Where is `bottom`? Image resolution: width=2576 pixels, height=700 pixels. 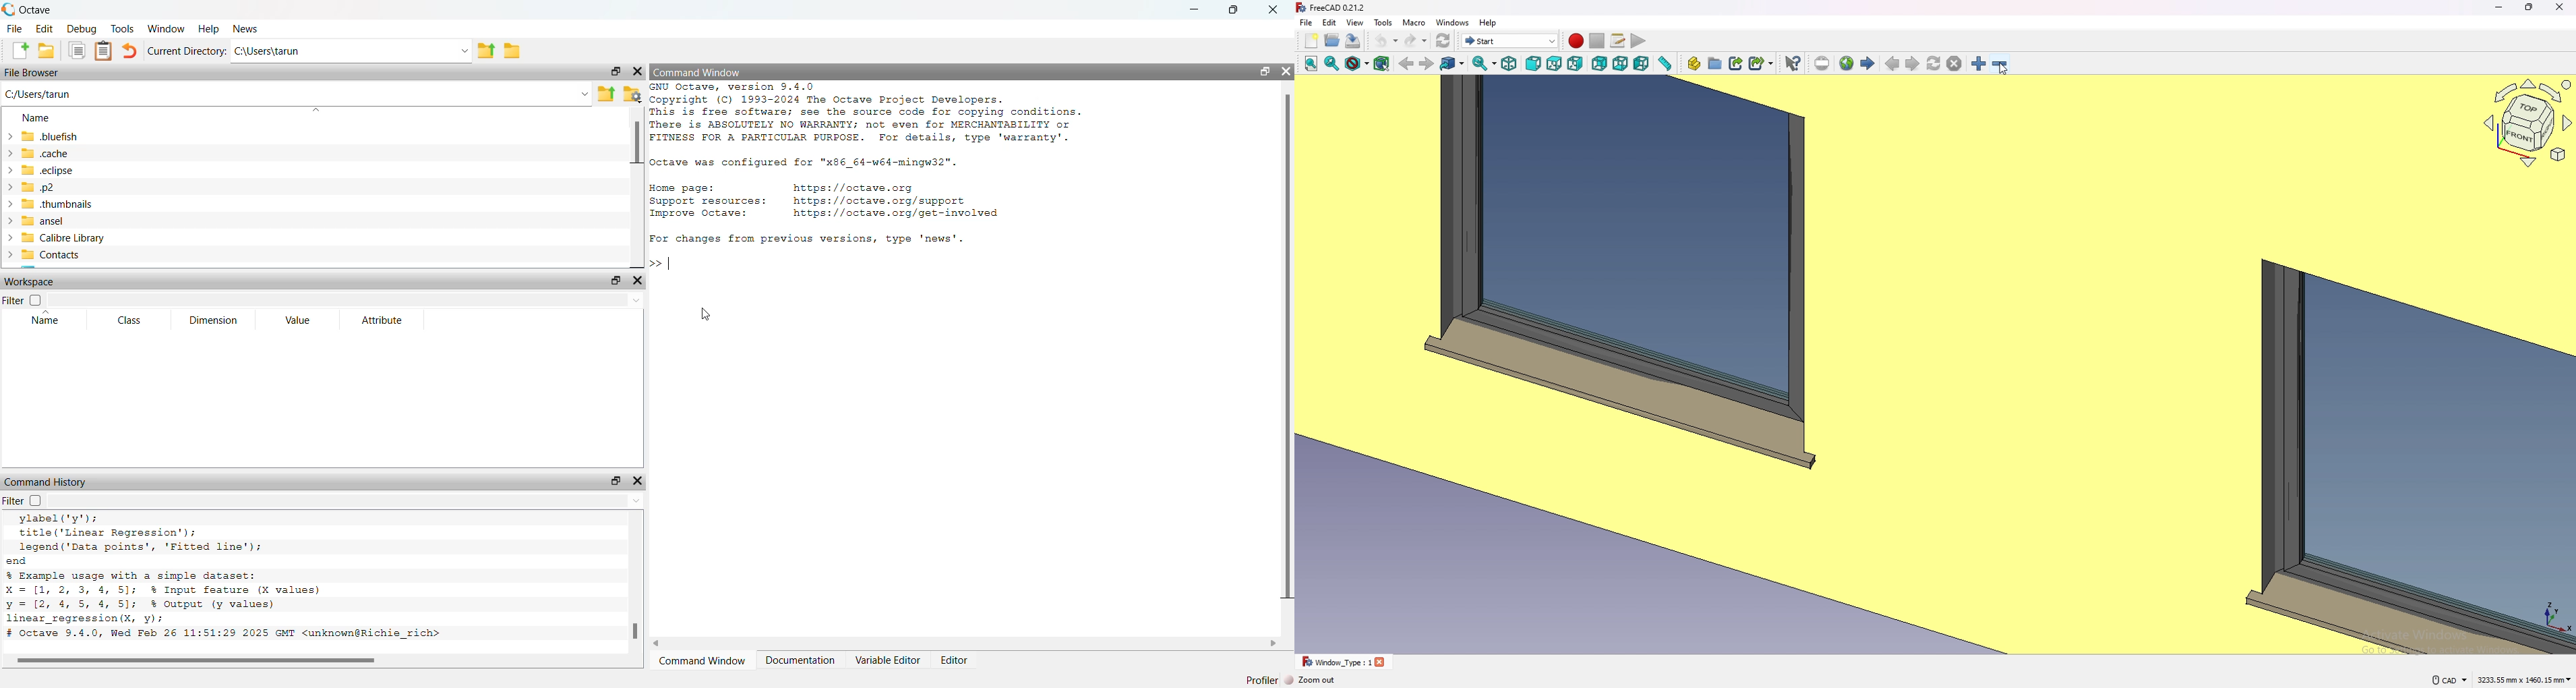 bottom is located at coordinates (1620, 64).